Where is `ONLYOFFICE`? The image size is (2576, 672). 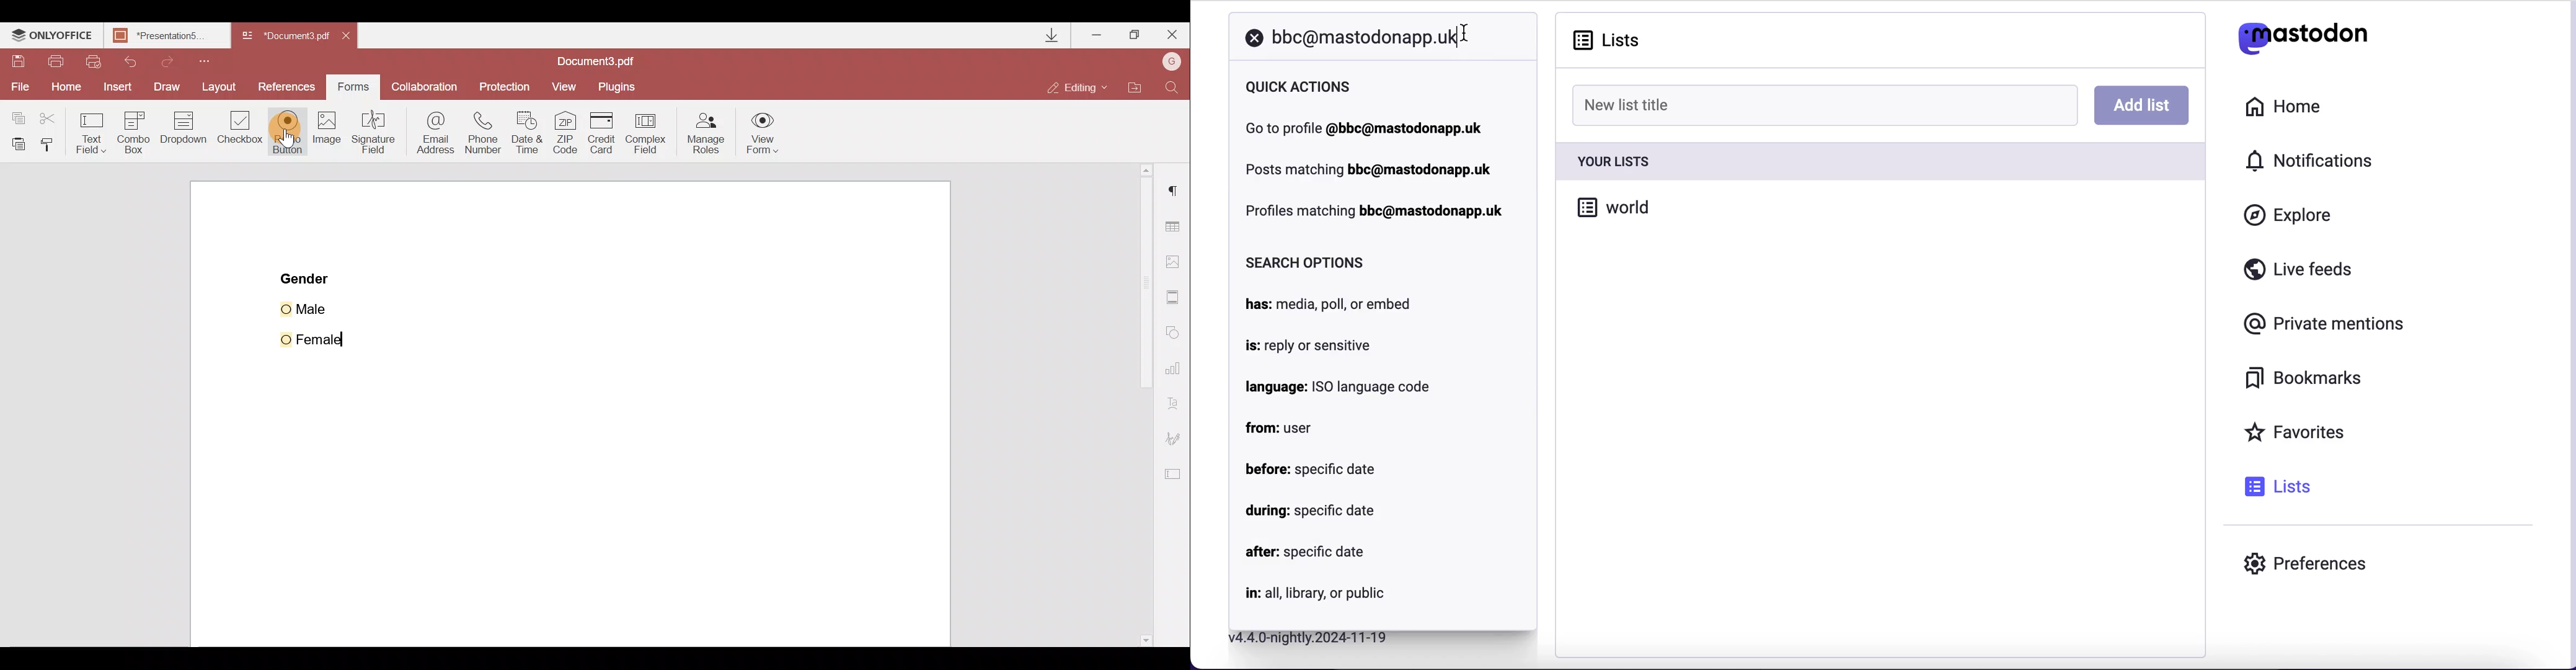 ONLYOFFICE is located at coordinates (51, 37).